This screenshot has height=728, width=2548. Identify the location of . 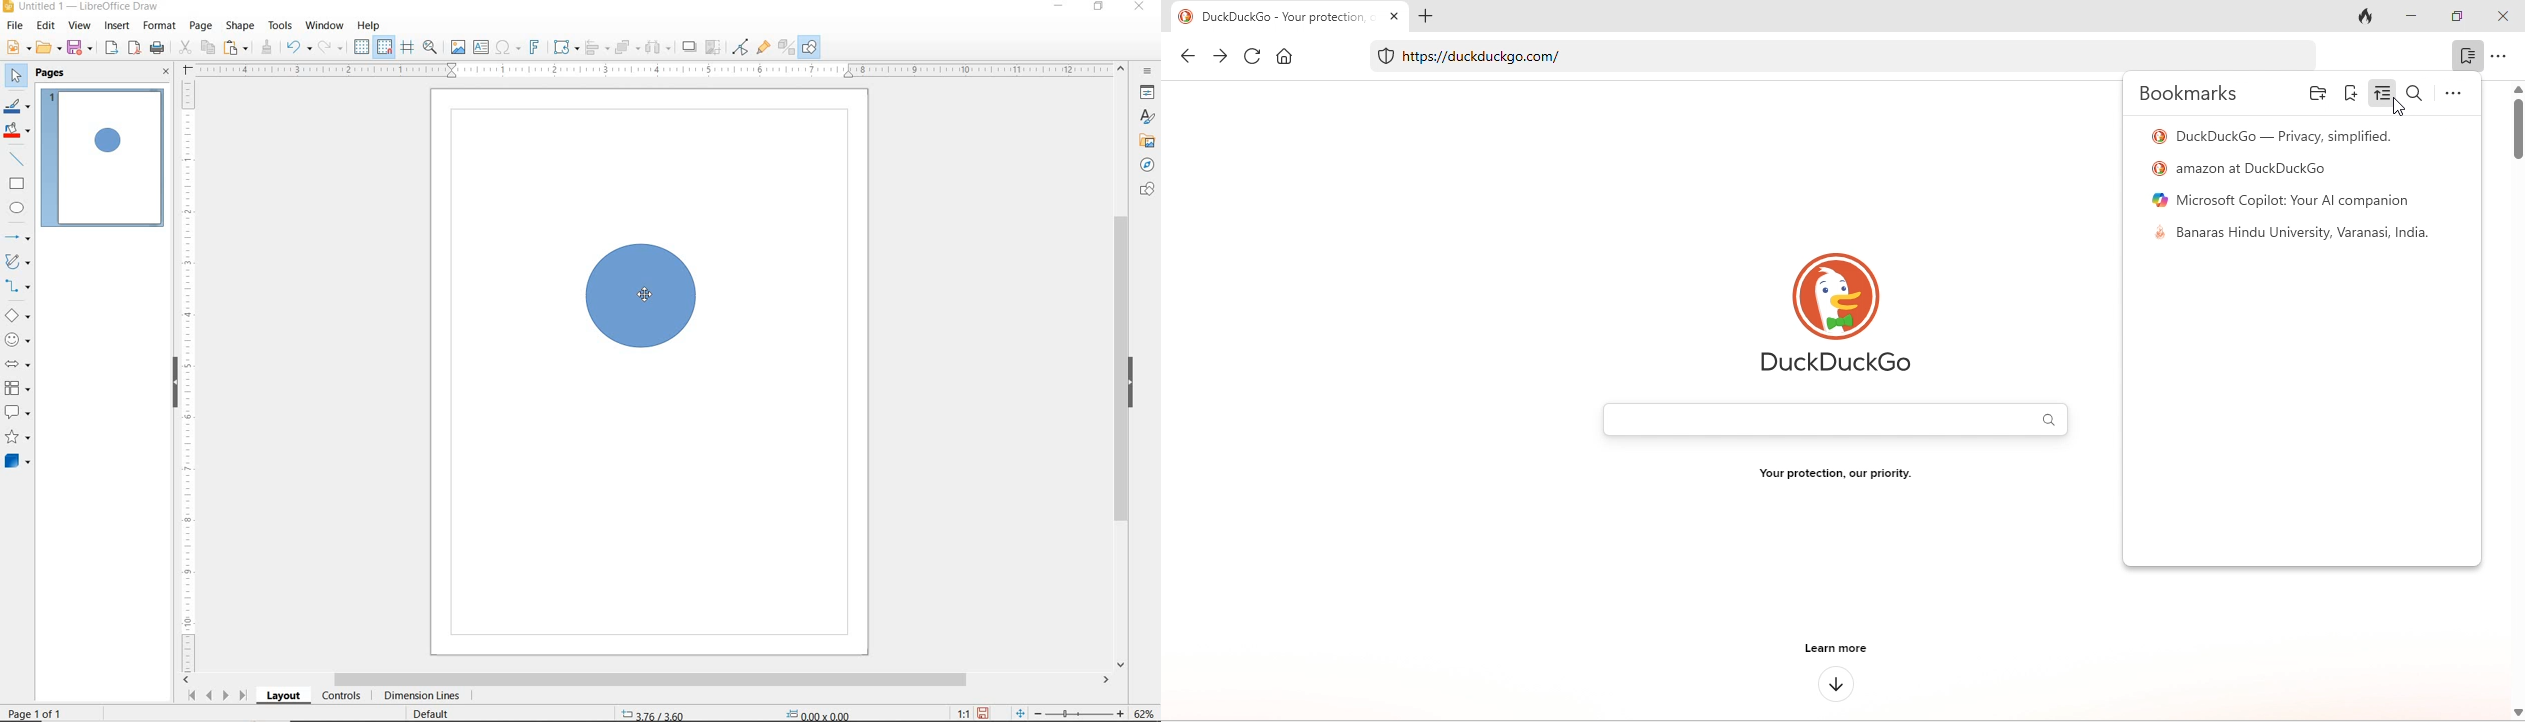
(409, 48).